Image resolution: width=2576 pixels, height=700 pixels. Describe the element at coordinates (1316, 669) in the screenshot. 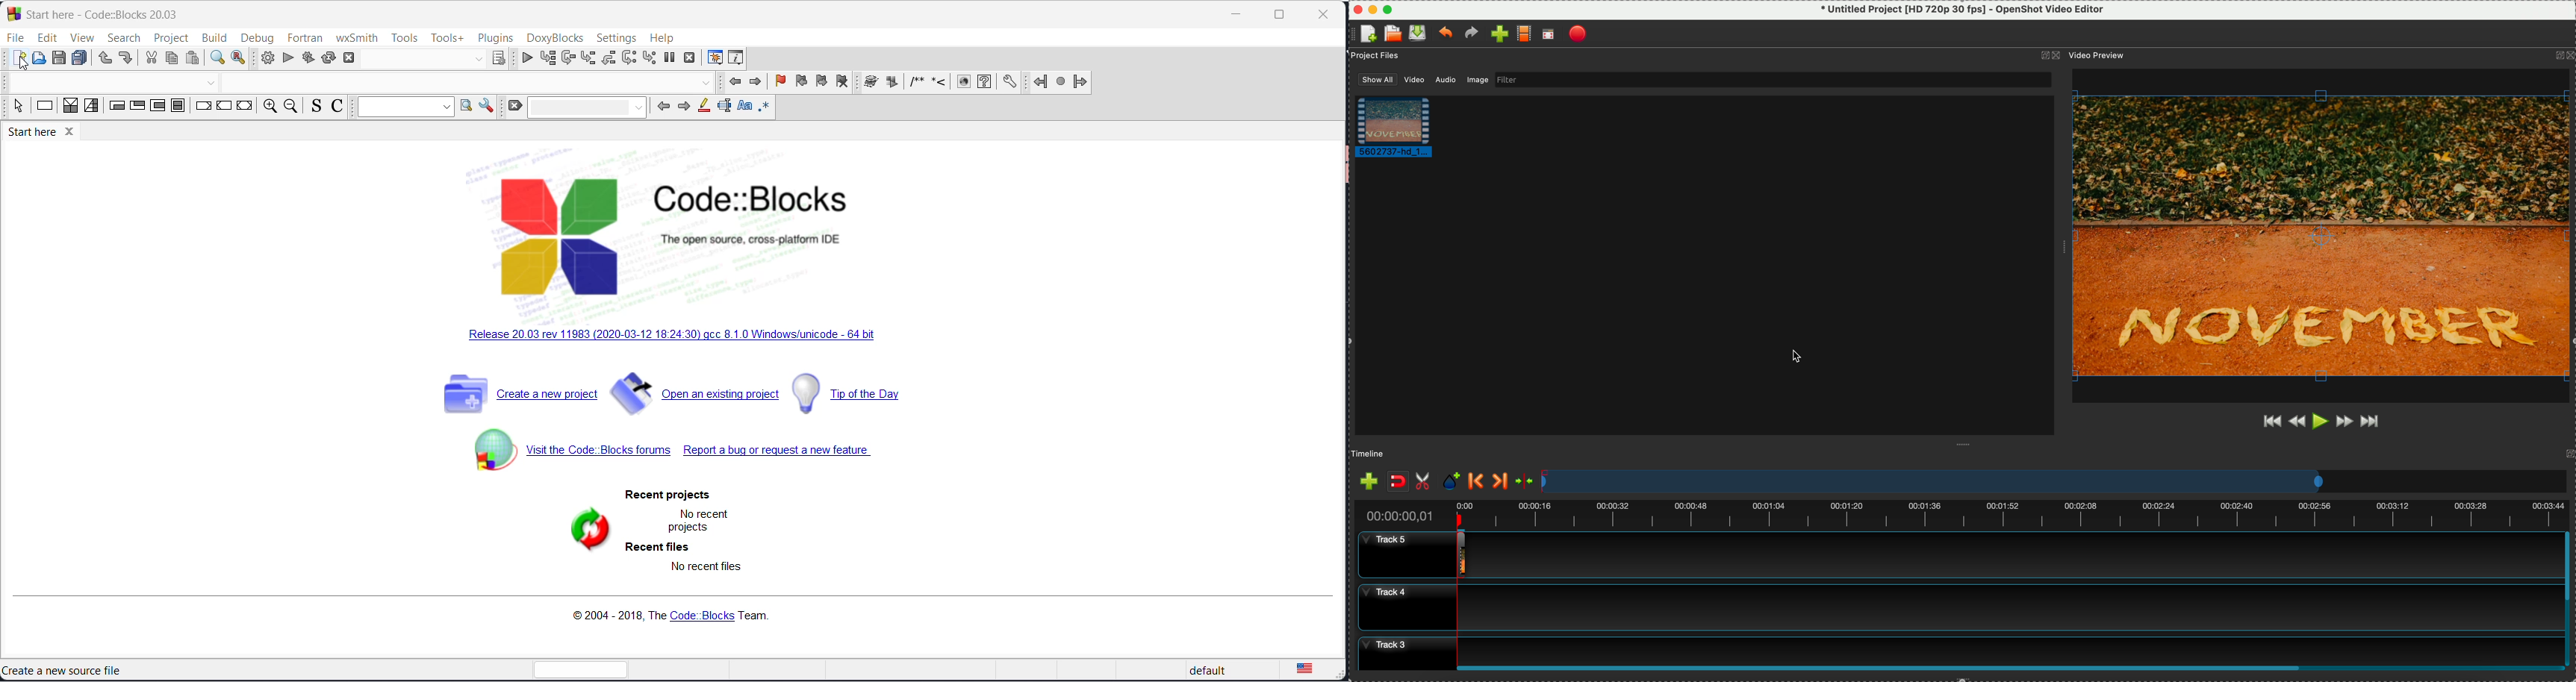

I see `language` at that location.